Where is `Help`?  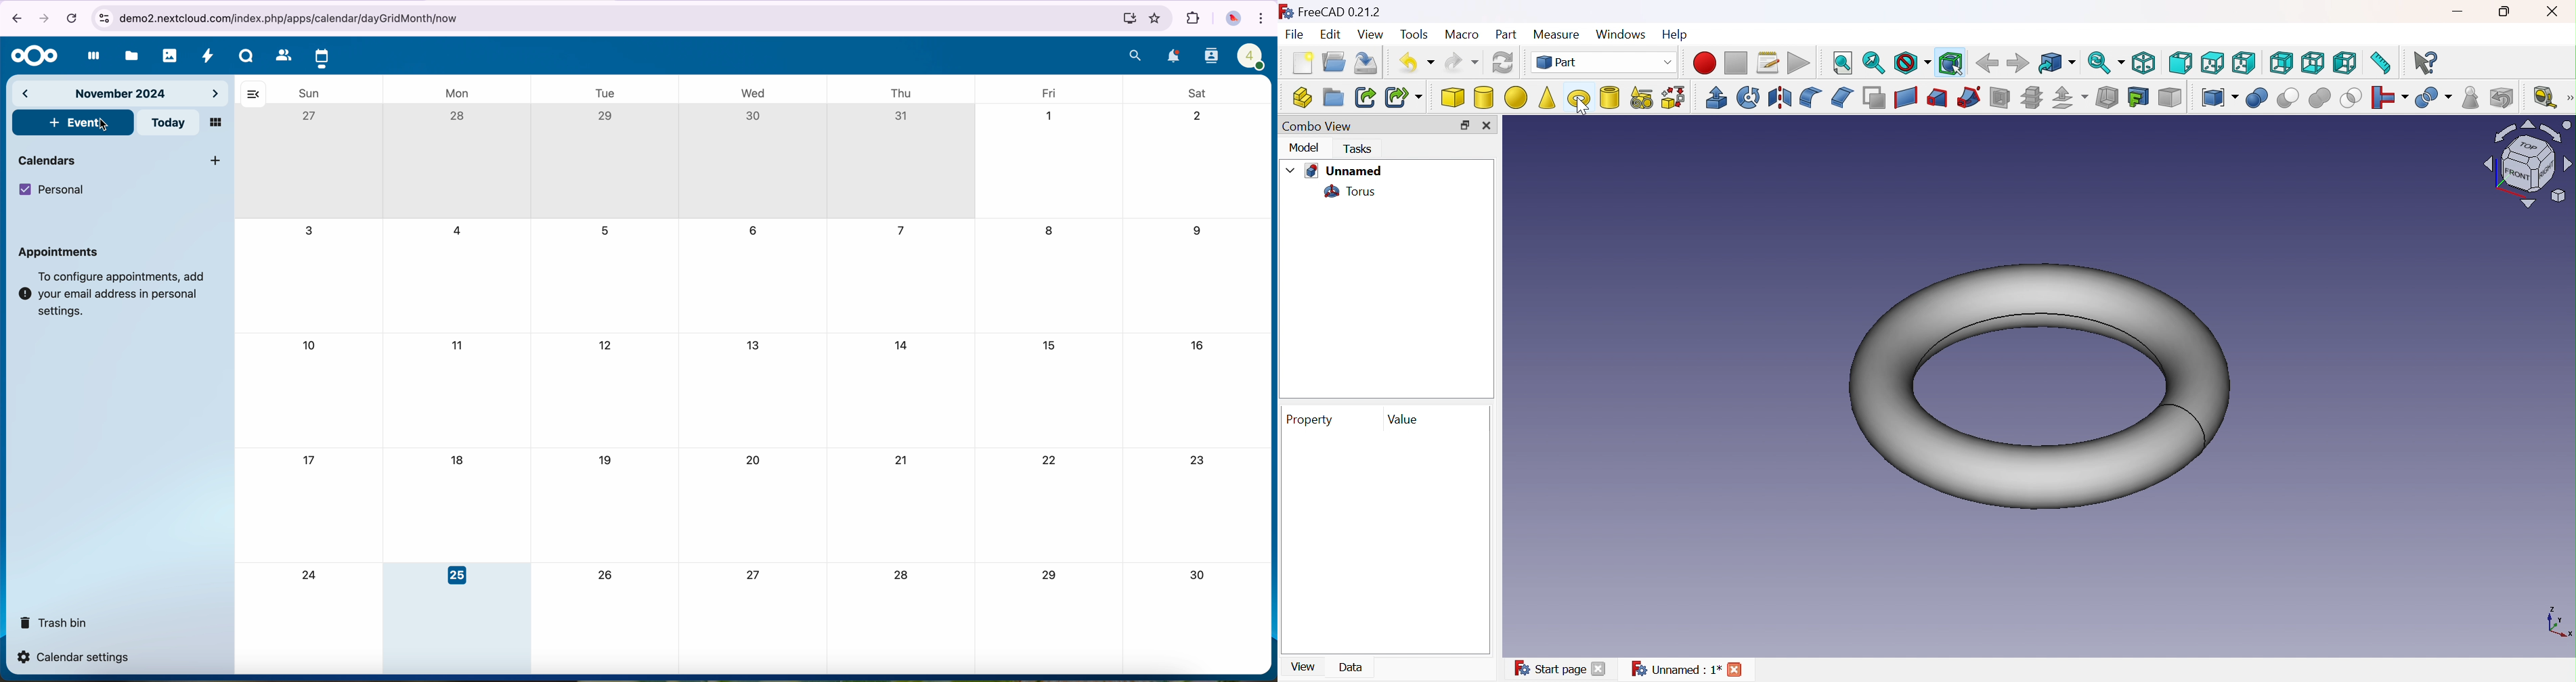 Help is located at coordinates (1677, 35).